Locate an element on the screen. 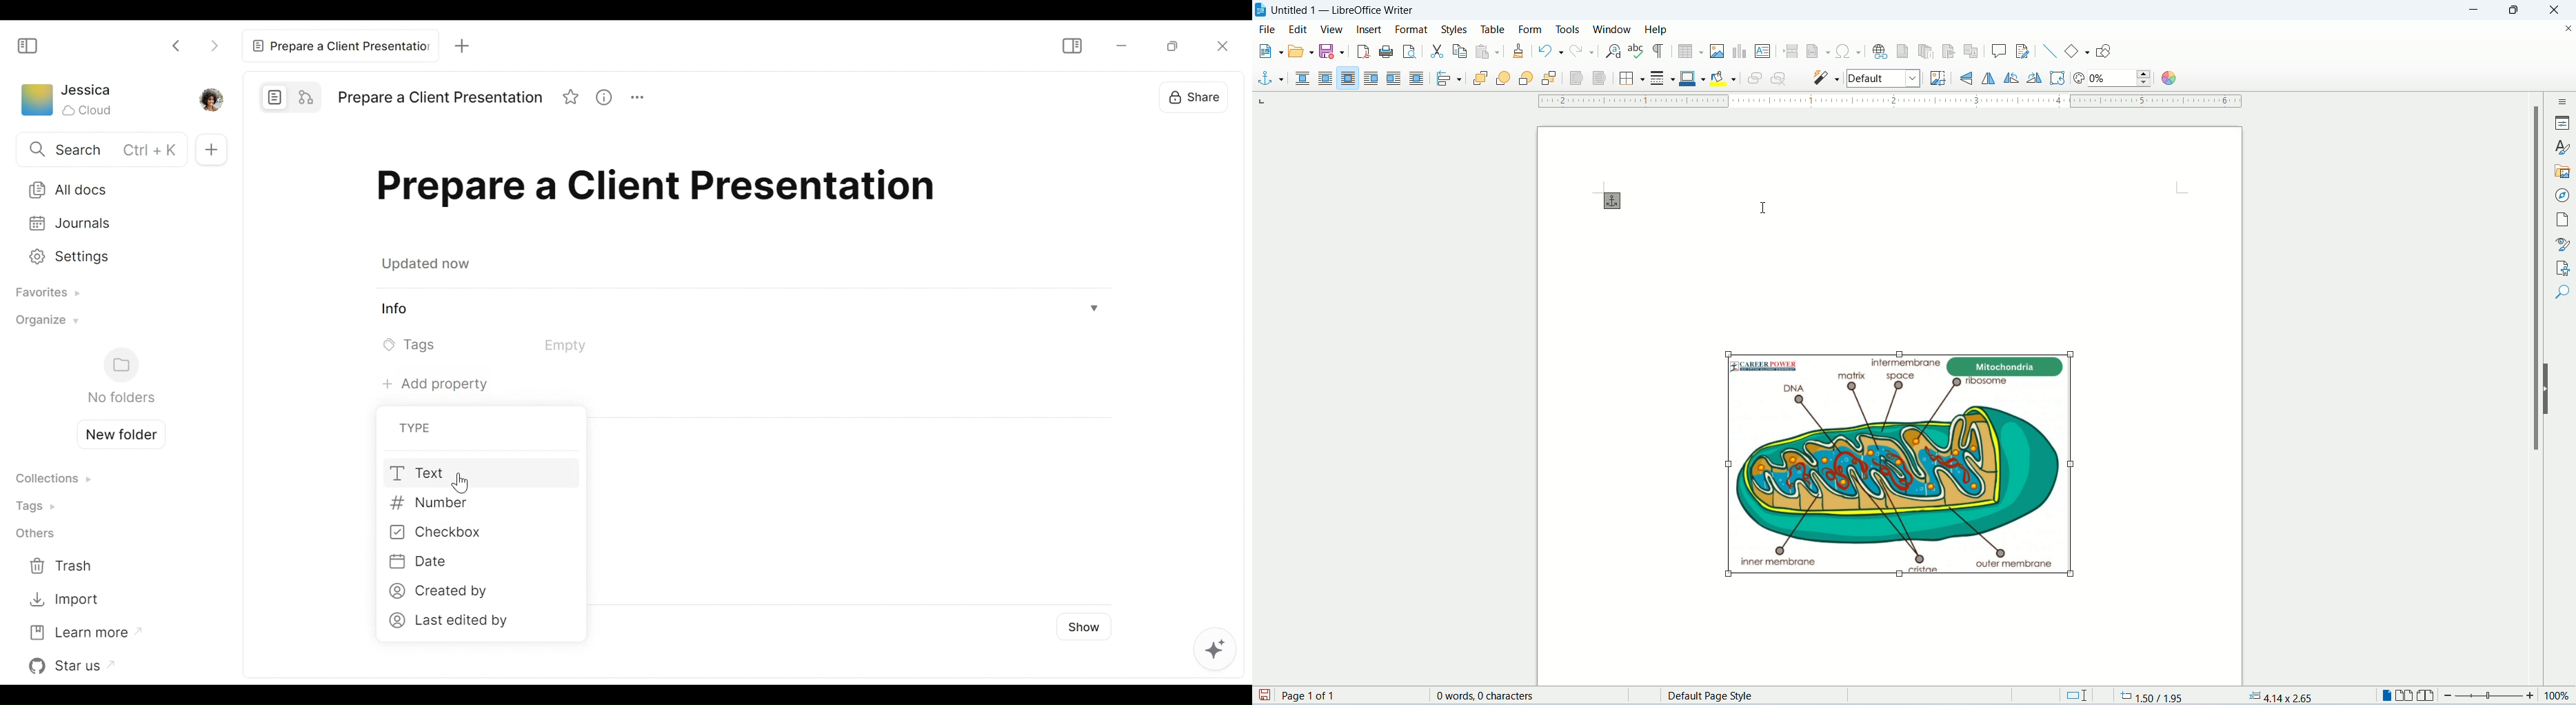 This screenshot has height=728, width=2576. before is located at coordinates (1372, 79).